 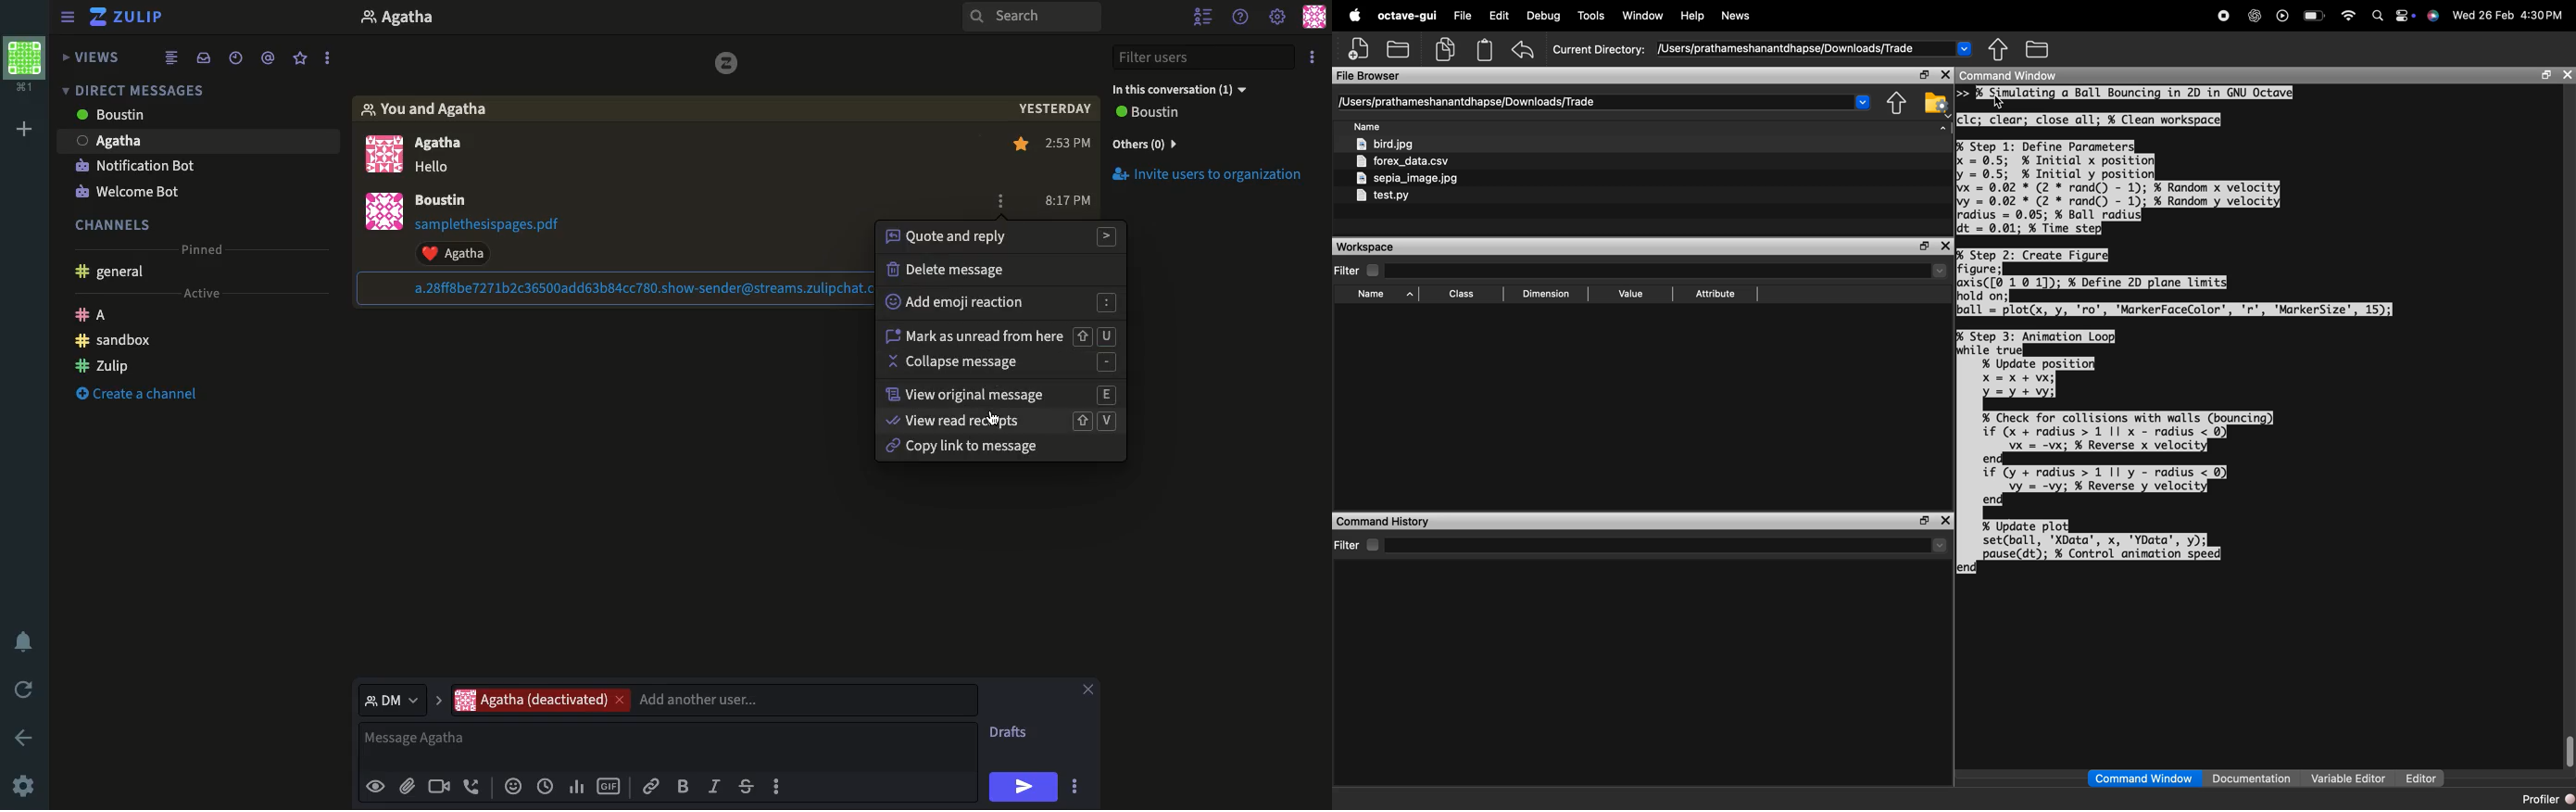 What do you see at coordinates (24, 132) in the screenshot?
I see `Add` at bounding box center [24, 132].